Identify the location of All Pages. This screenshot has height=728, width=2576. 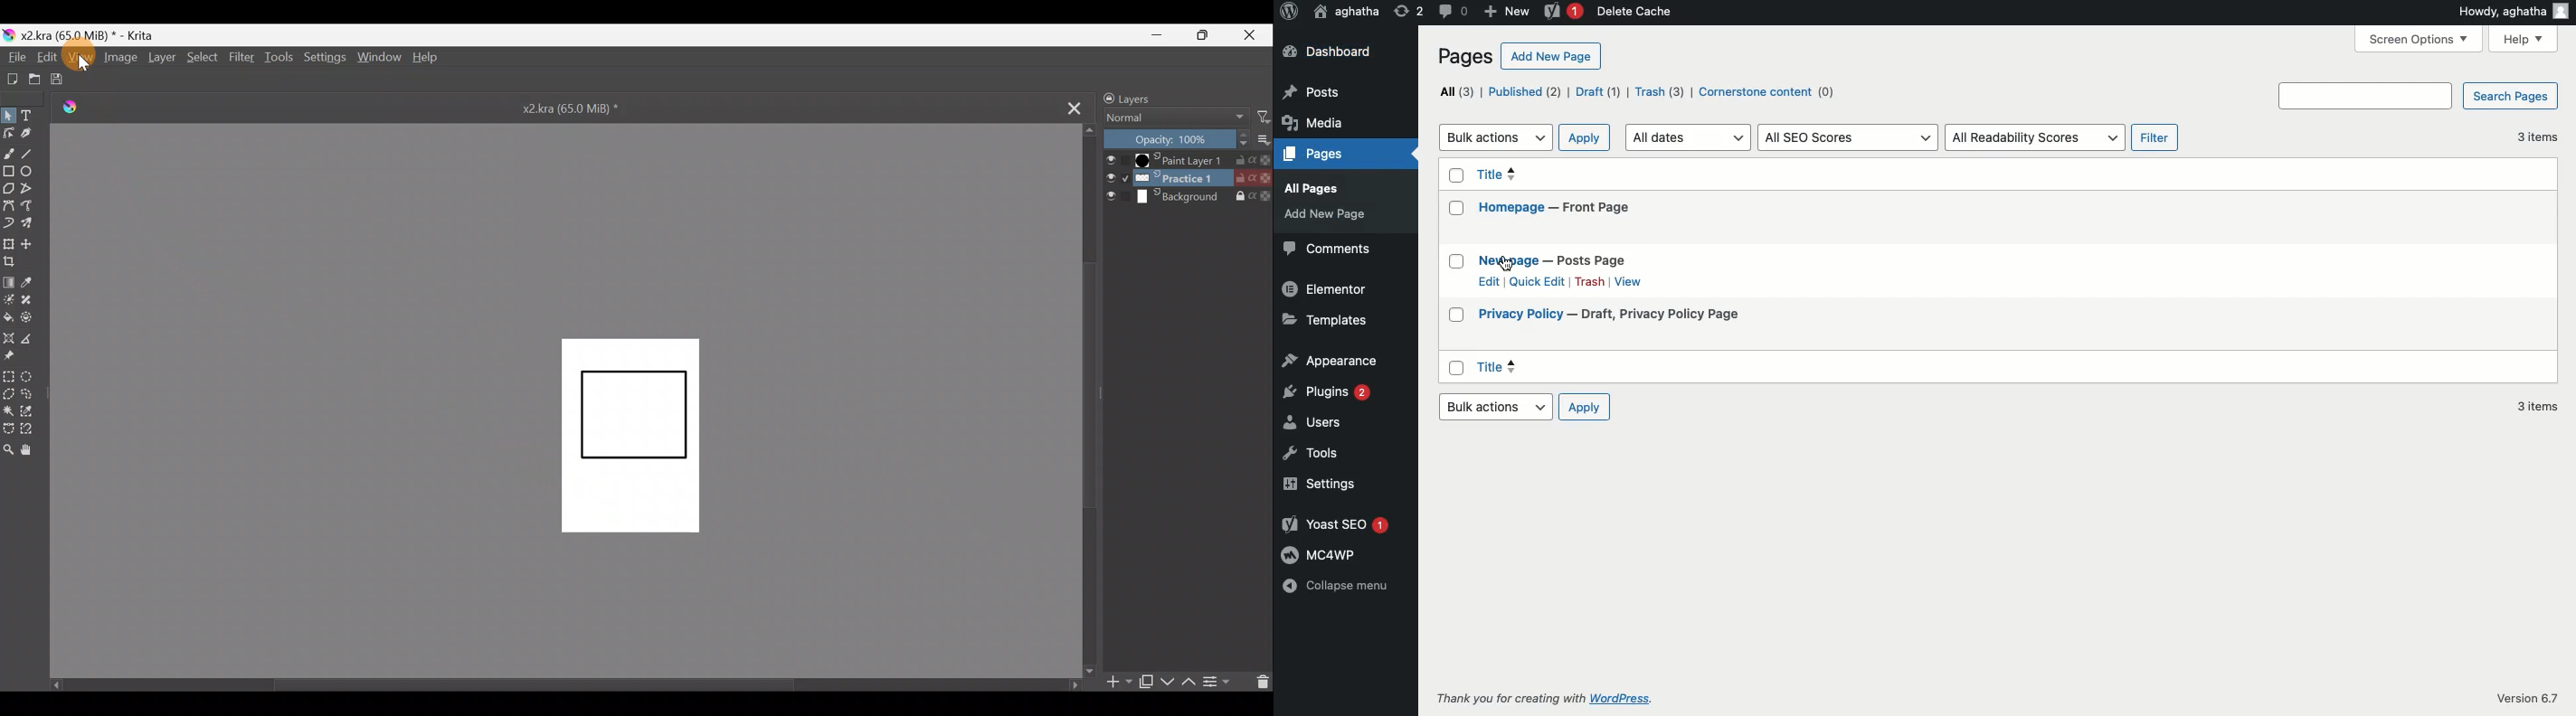
(1309, 189).